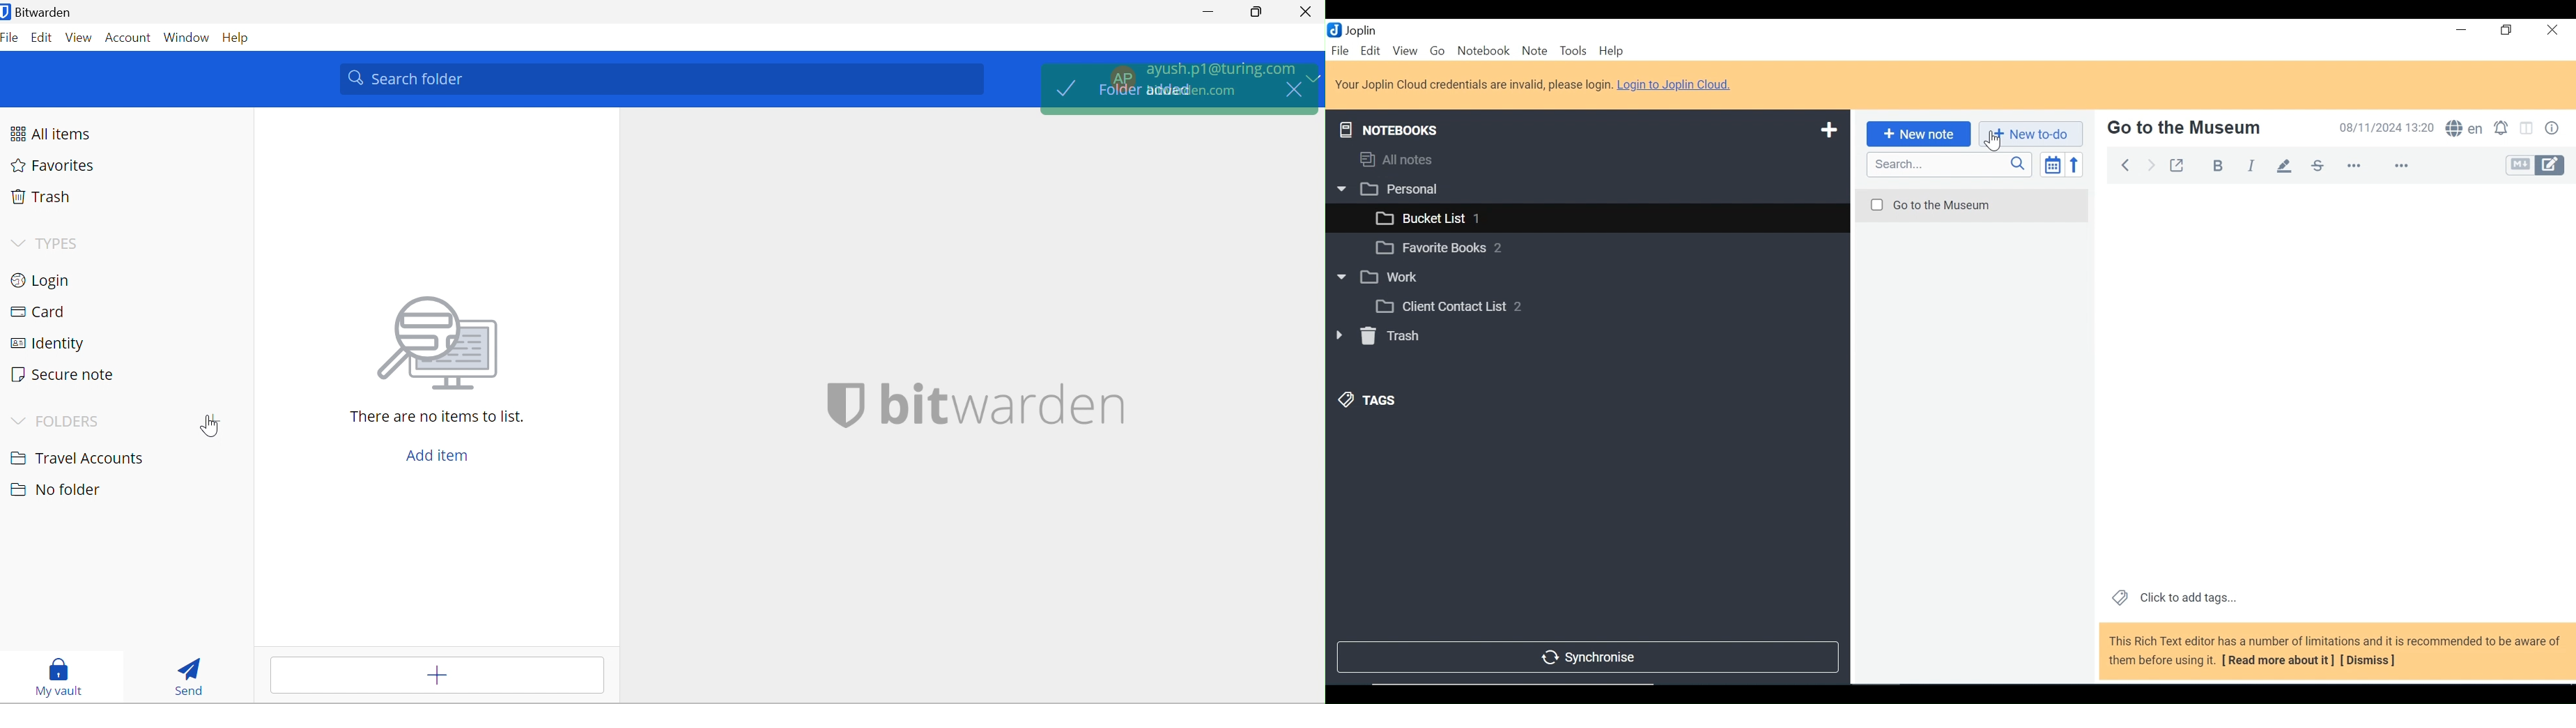  Describe the element at coordinates (2251, 166) in the screenshot. I see `Italics` at that location.